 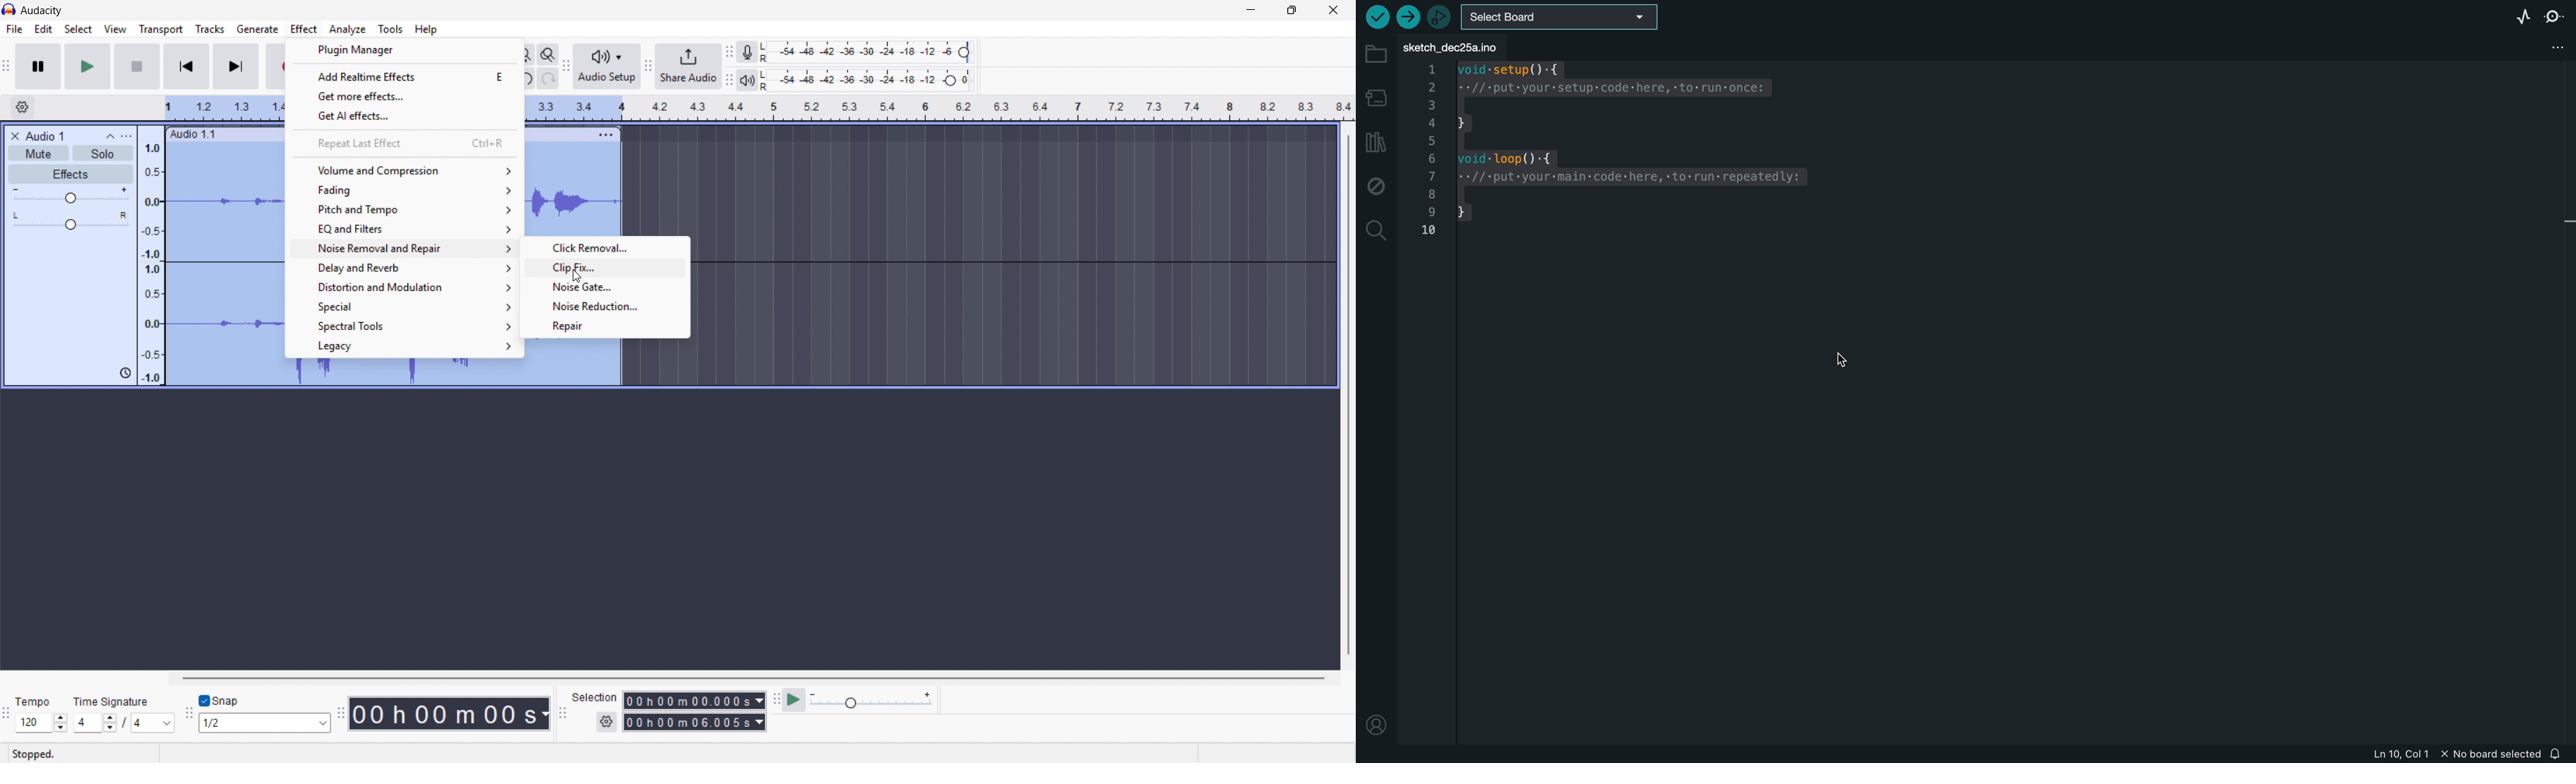 I want to click on Repeat last effect , so click(x=405, y=143).